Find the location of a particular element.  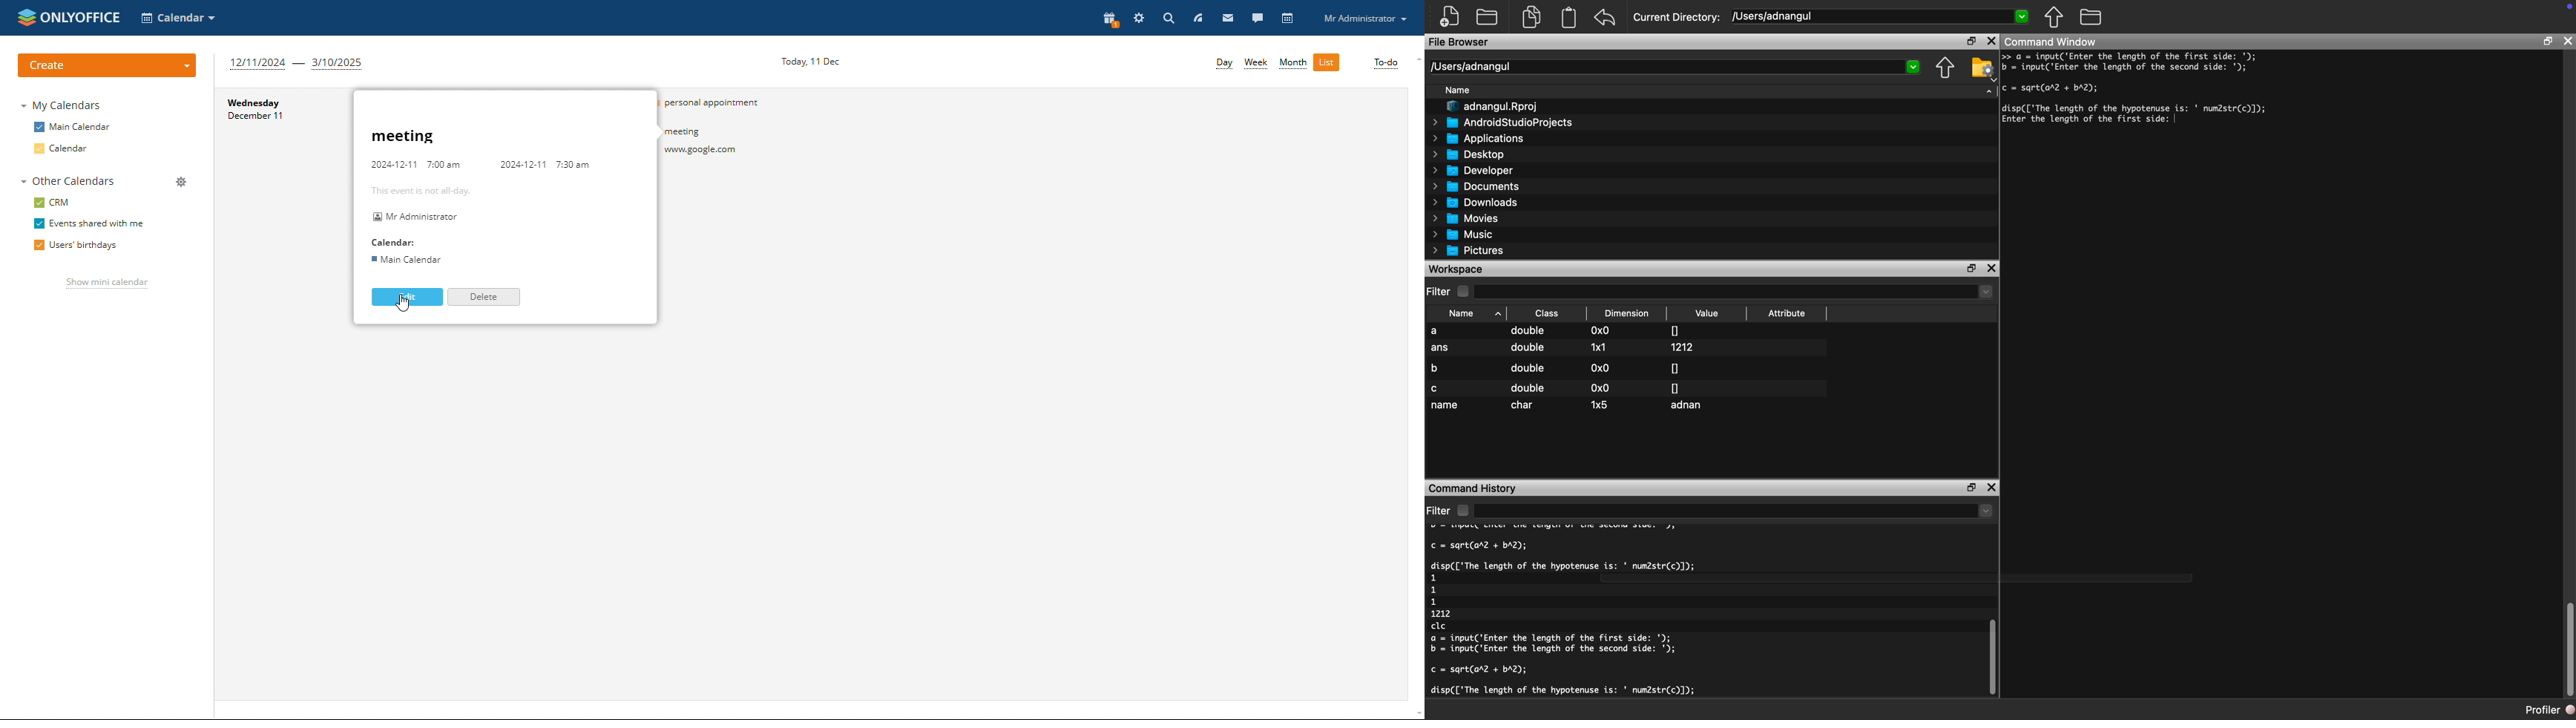

day view is located at coordinates (1224, 64).